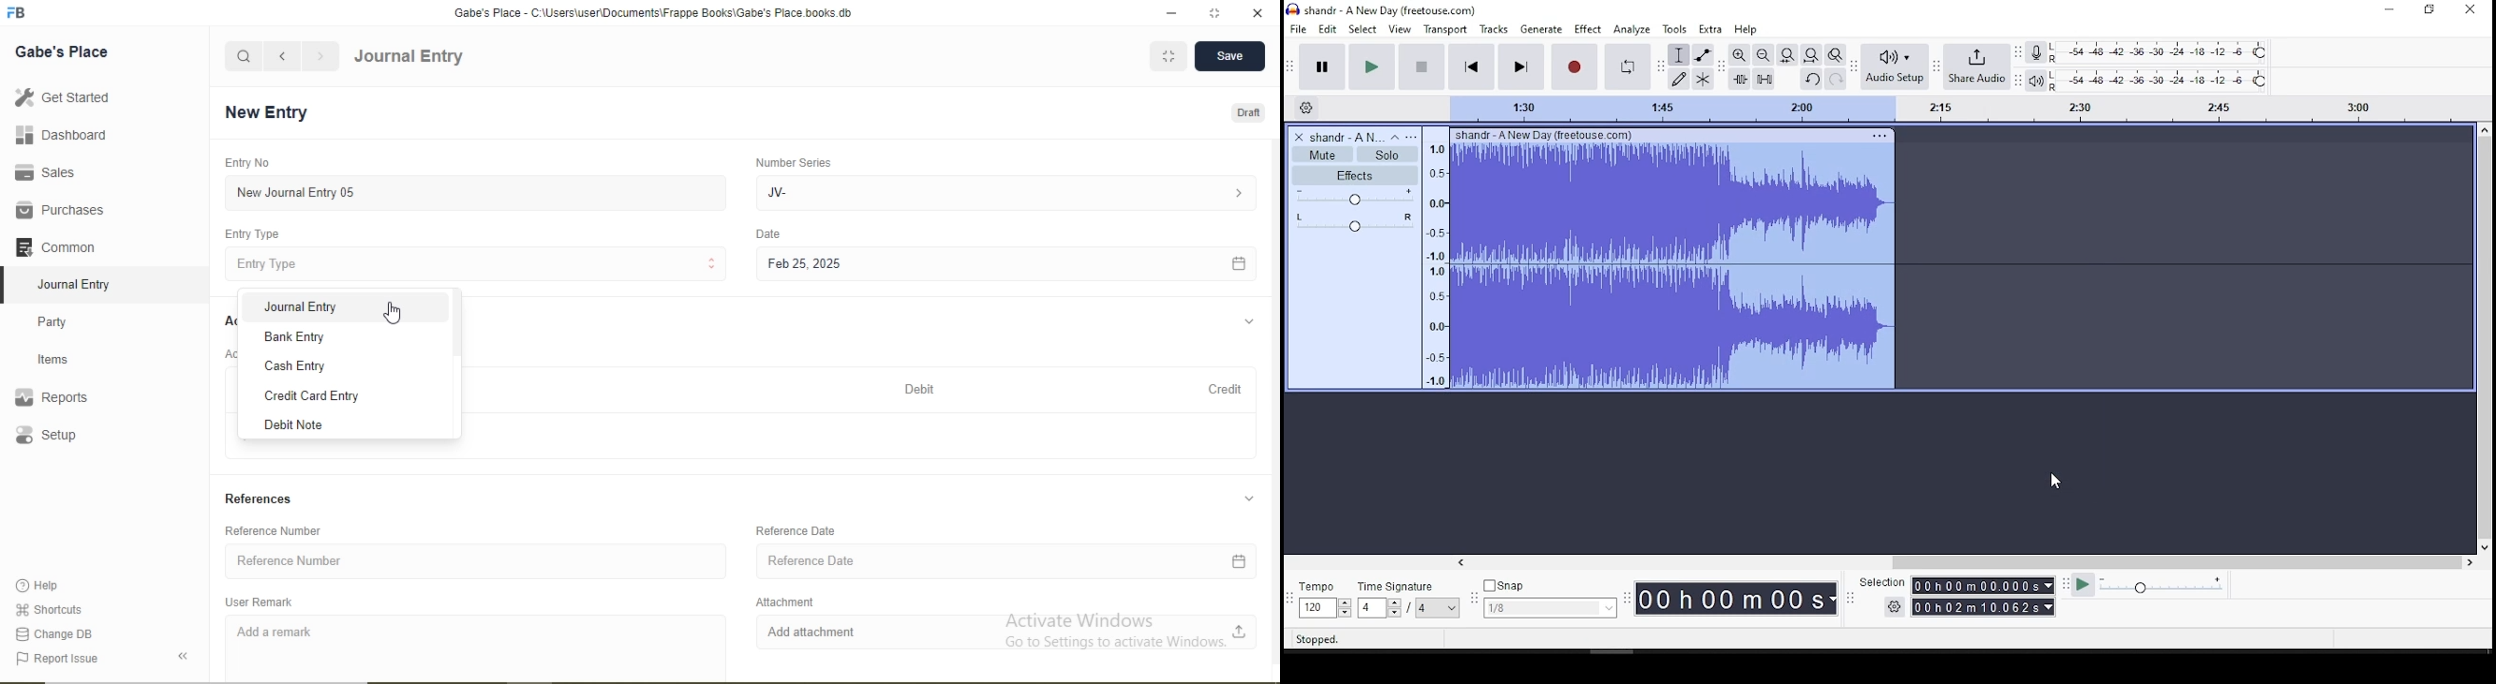  What do you see at coordinates (254, 234) in the screenshot?
I see `Entry Type` at bounding box center [254, 234].